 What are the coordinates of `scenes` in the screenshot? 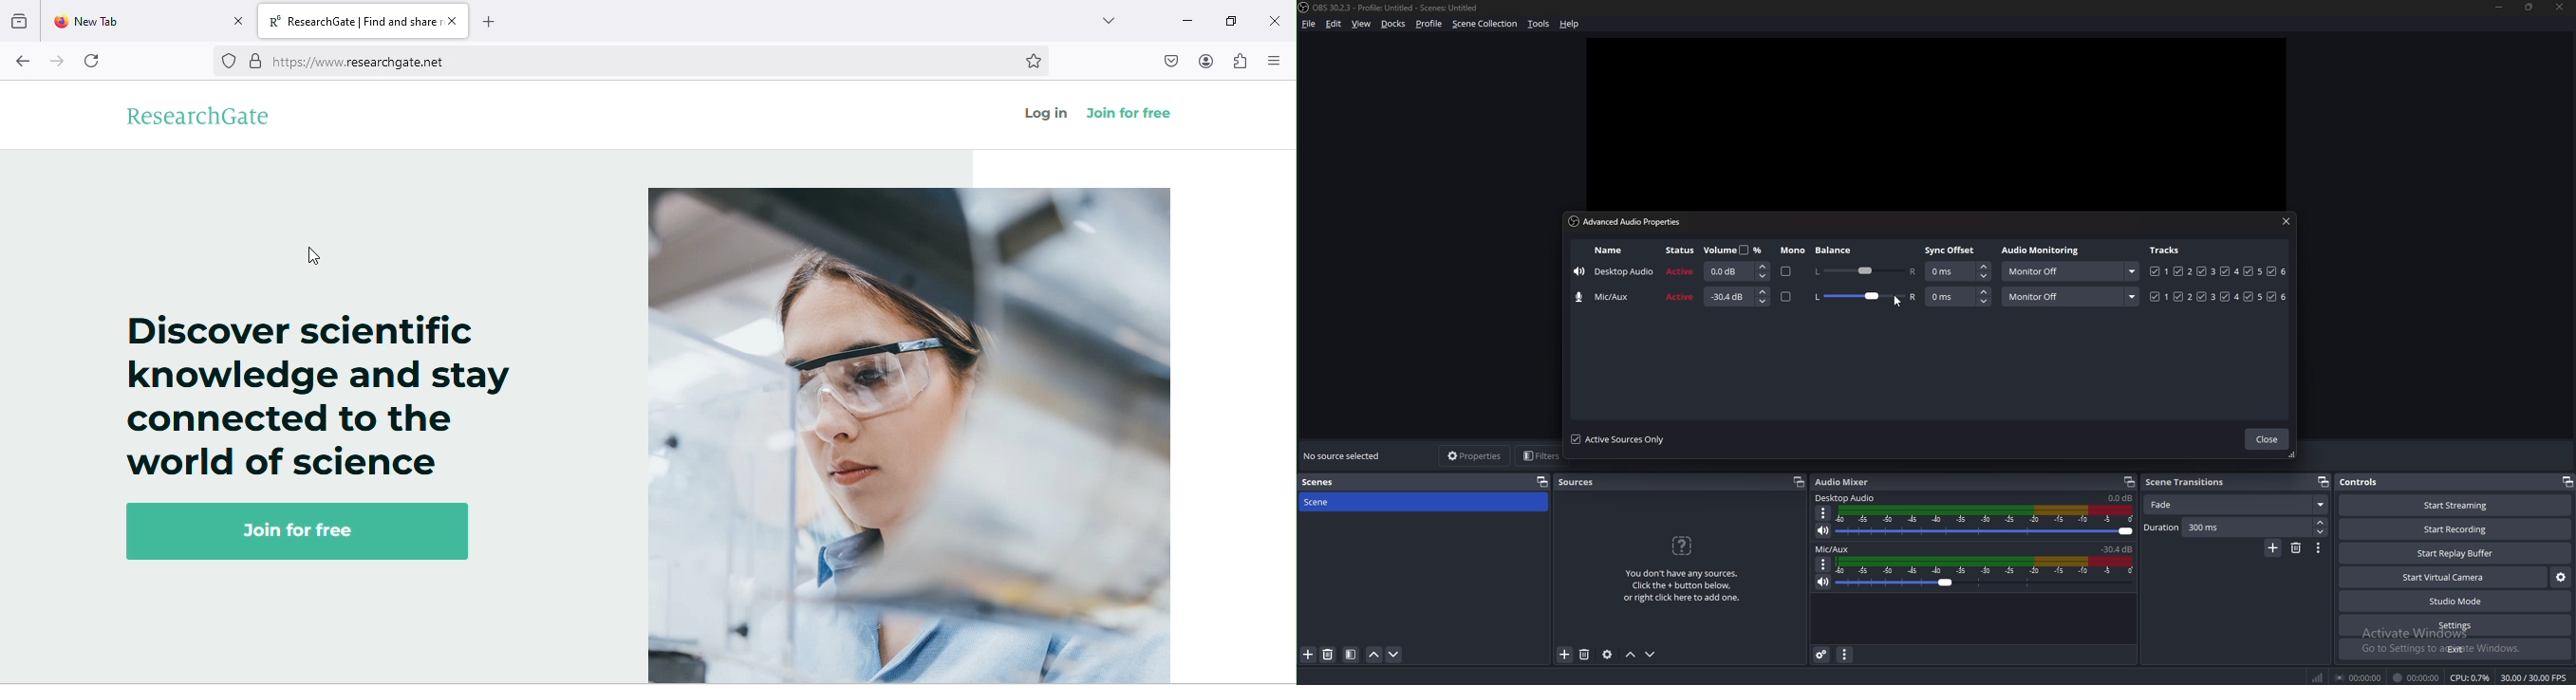 It's located at (1324, 482).